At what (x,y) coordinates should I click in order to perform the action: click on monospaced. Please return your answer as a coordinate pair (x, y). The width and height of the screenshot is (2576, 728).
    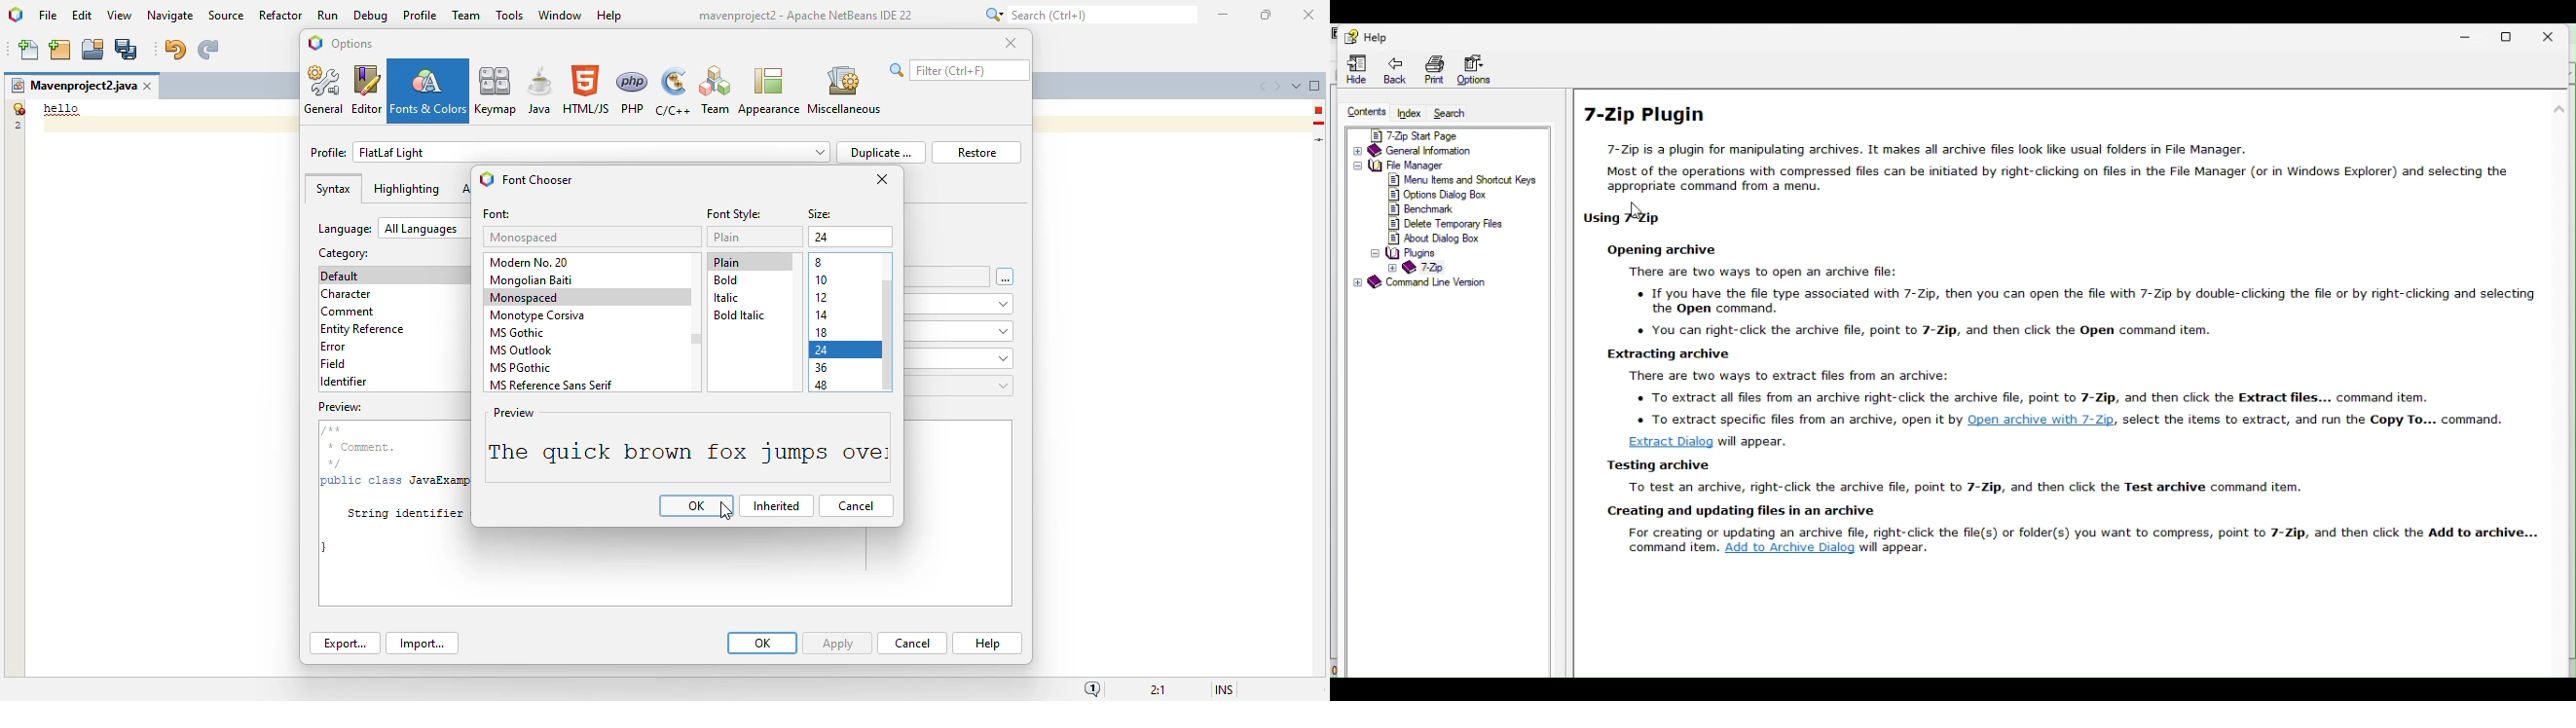
    Looking at the image, I should click on (526, 298).